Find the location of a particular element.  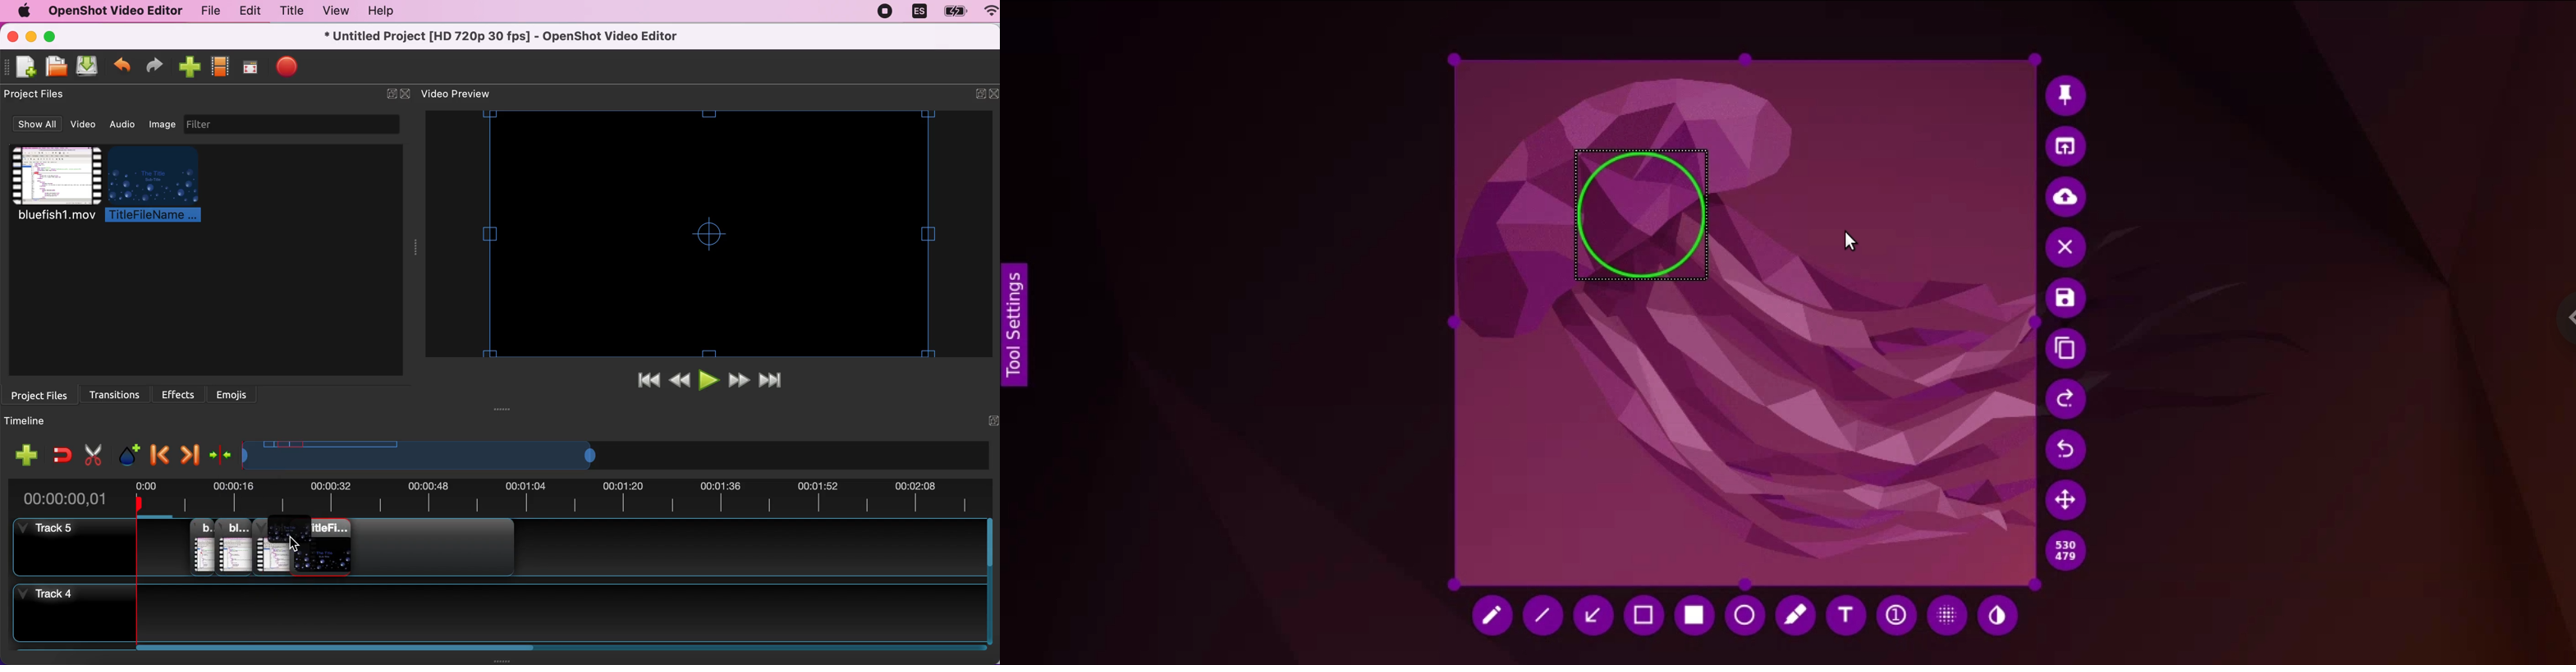

redo is located at coordinates (154, 67).